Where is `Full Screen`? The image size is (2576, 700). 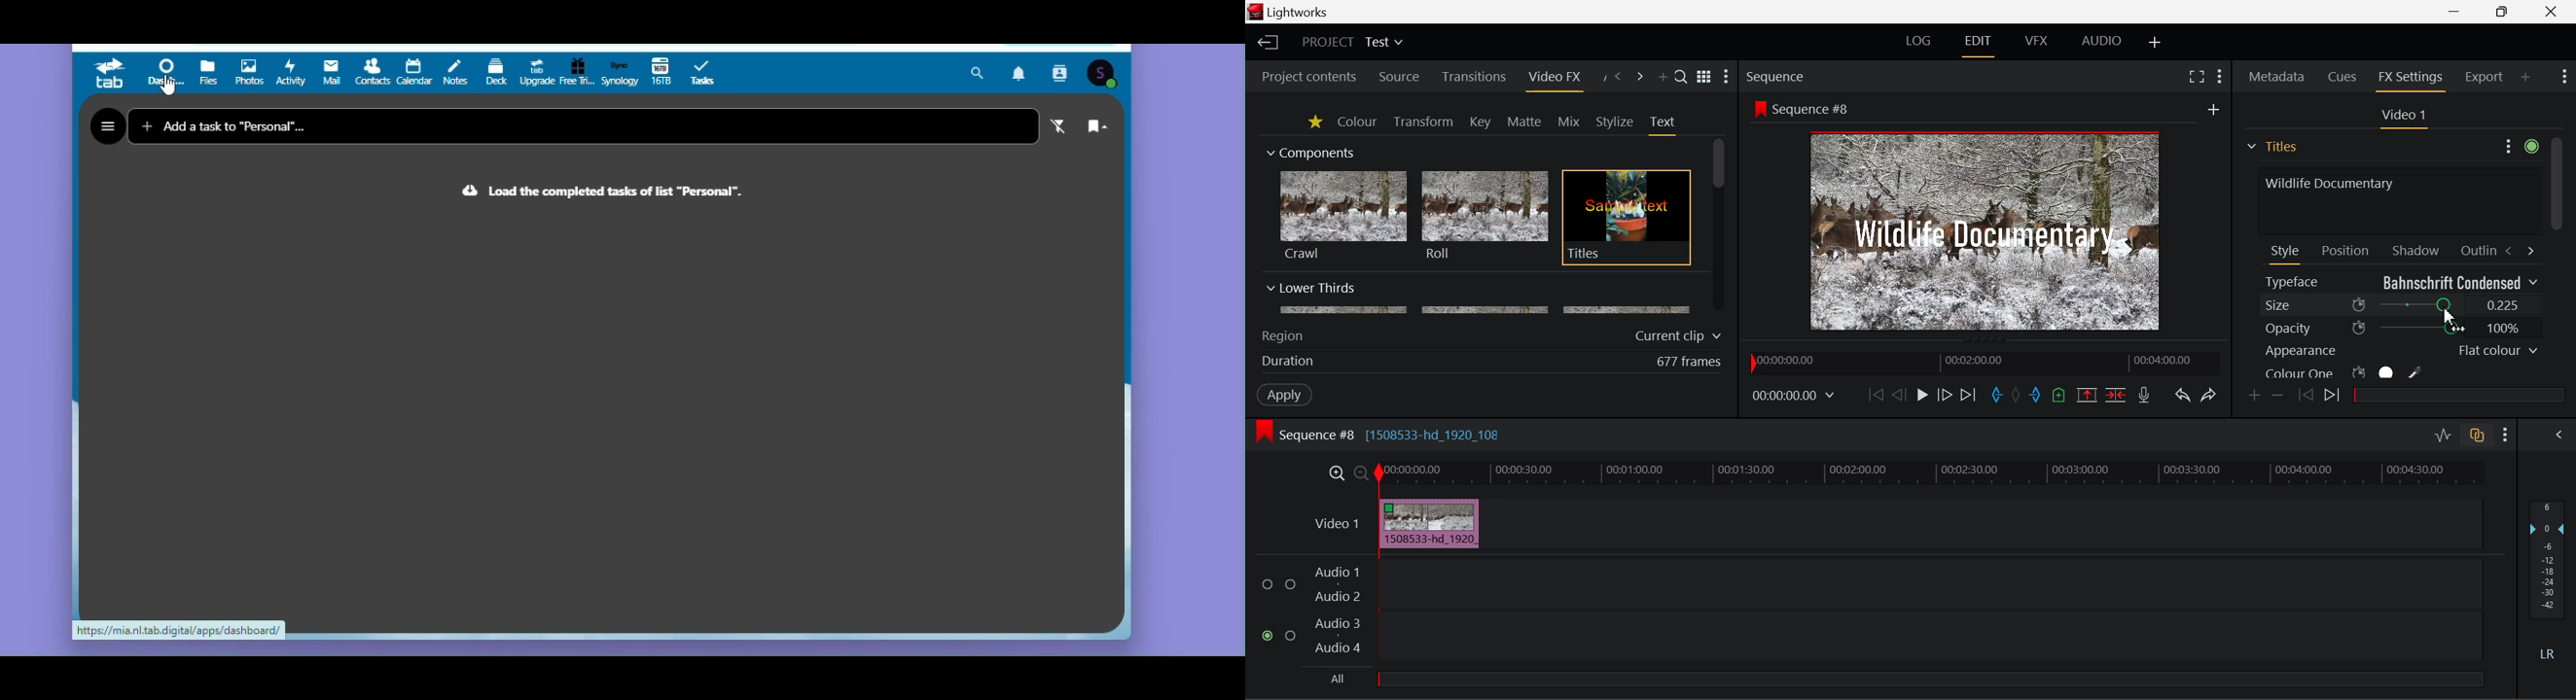
Full Screen is located at coordinates (2197, 76).